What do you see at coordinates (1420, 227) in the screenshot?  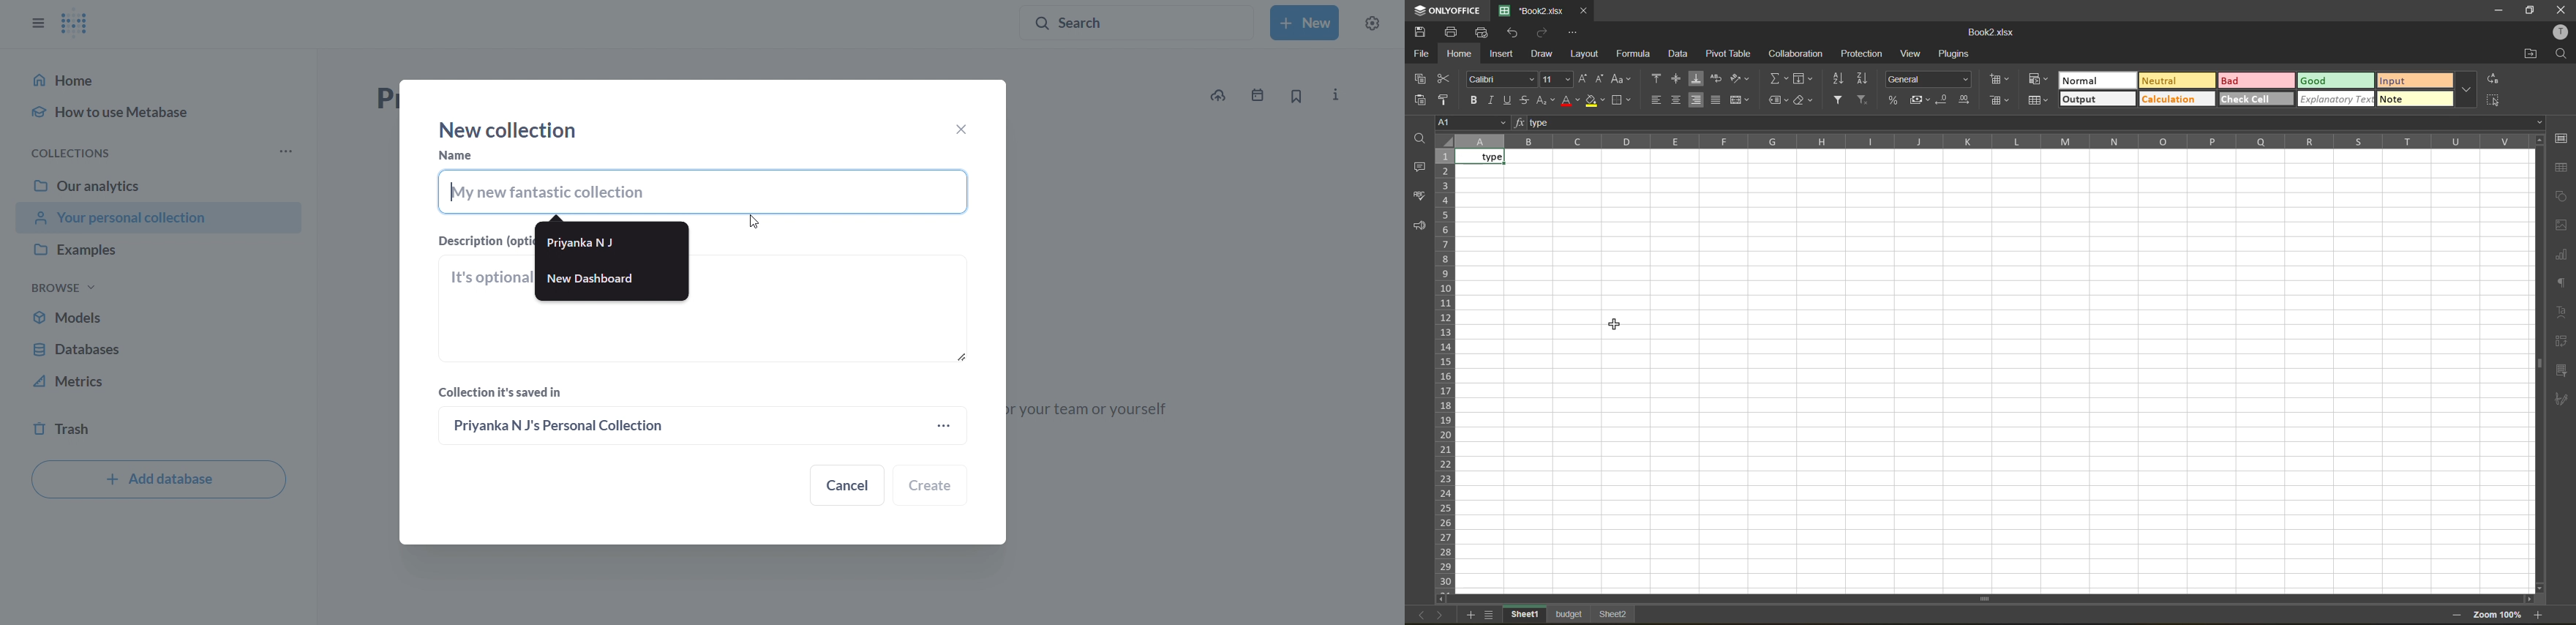 I see `feedback` at bounding box center [1420, 227].